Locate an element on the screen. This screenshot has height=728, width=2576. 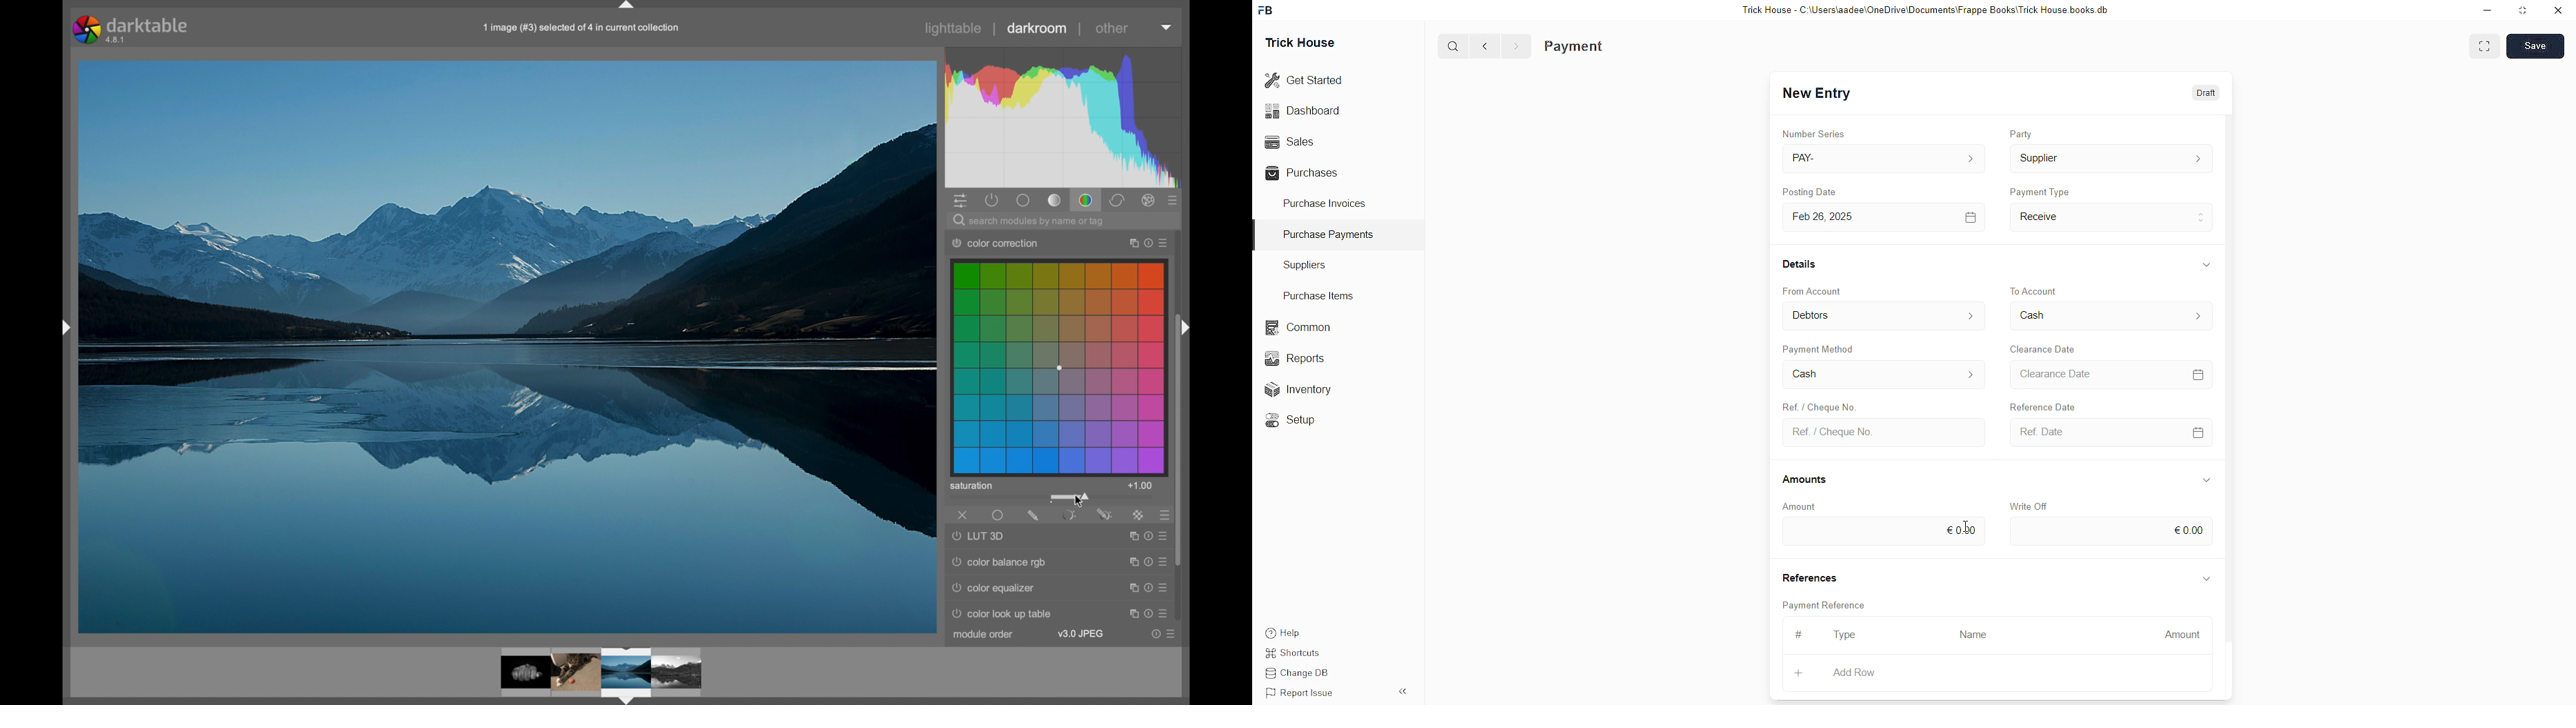
€0.00 is located at coordinates (1882, 533).